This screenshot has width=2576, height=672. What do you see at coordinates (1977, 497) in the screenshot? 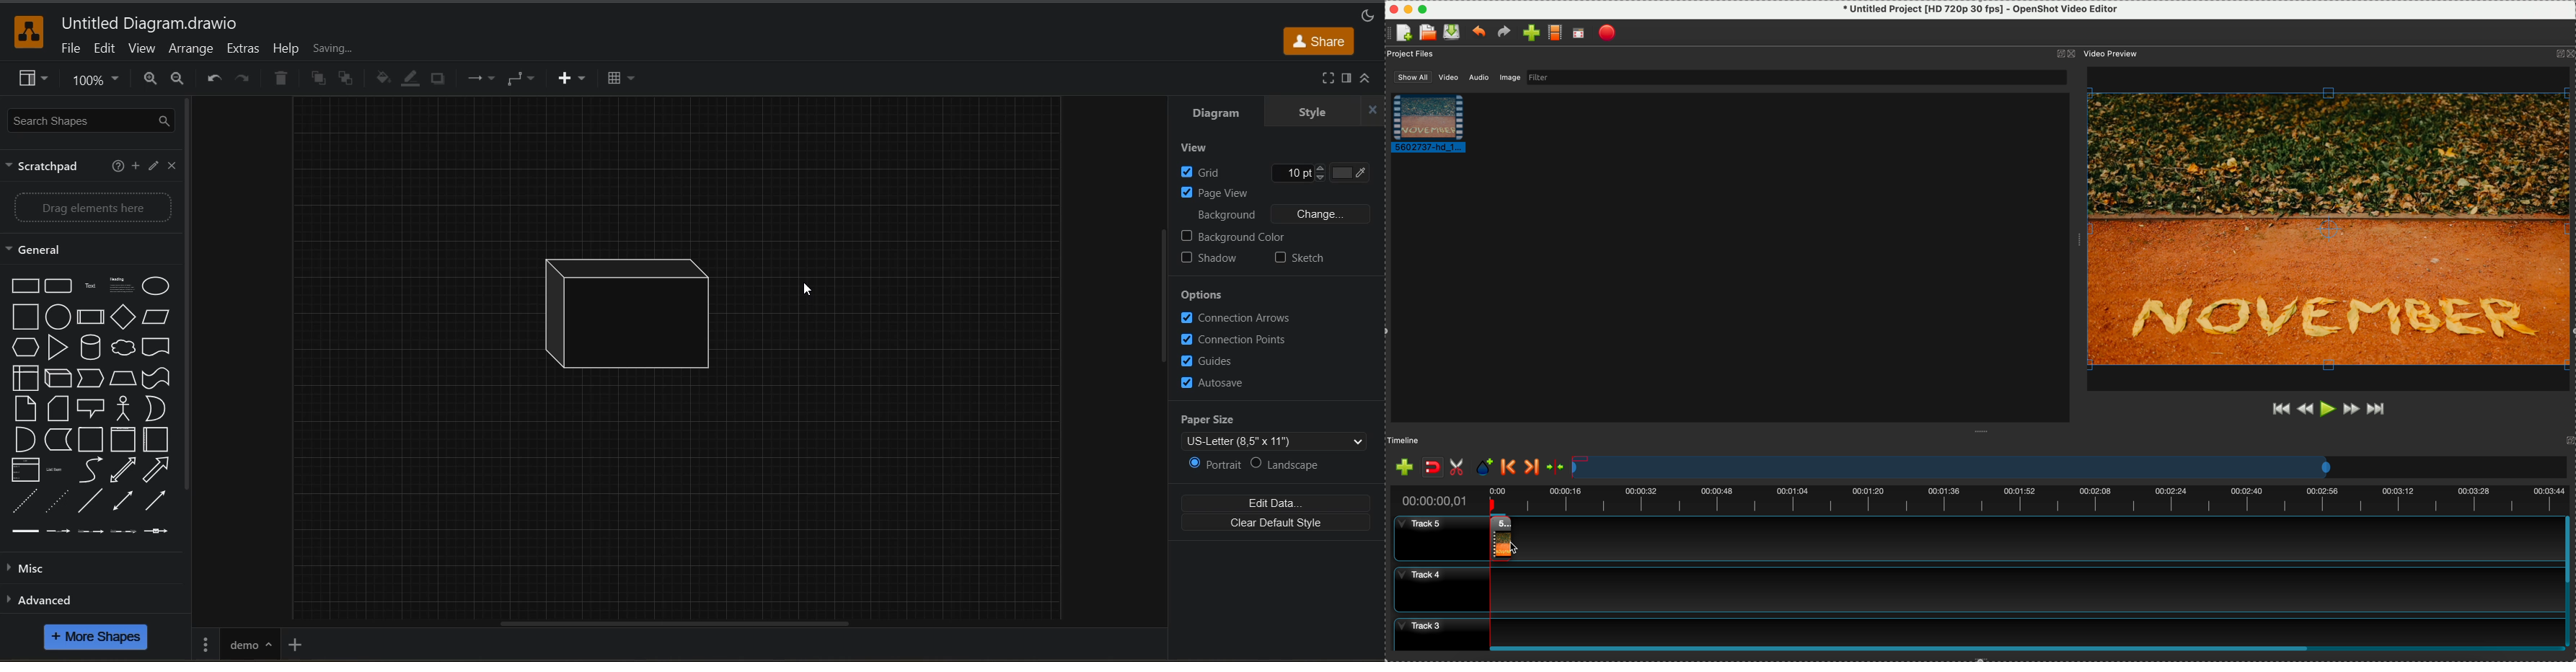
I see `timeline duration` at bounding box center [1977, 497].